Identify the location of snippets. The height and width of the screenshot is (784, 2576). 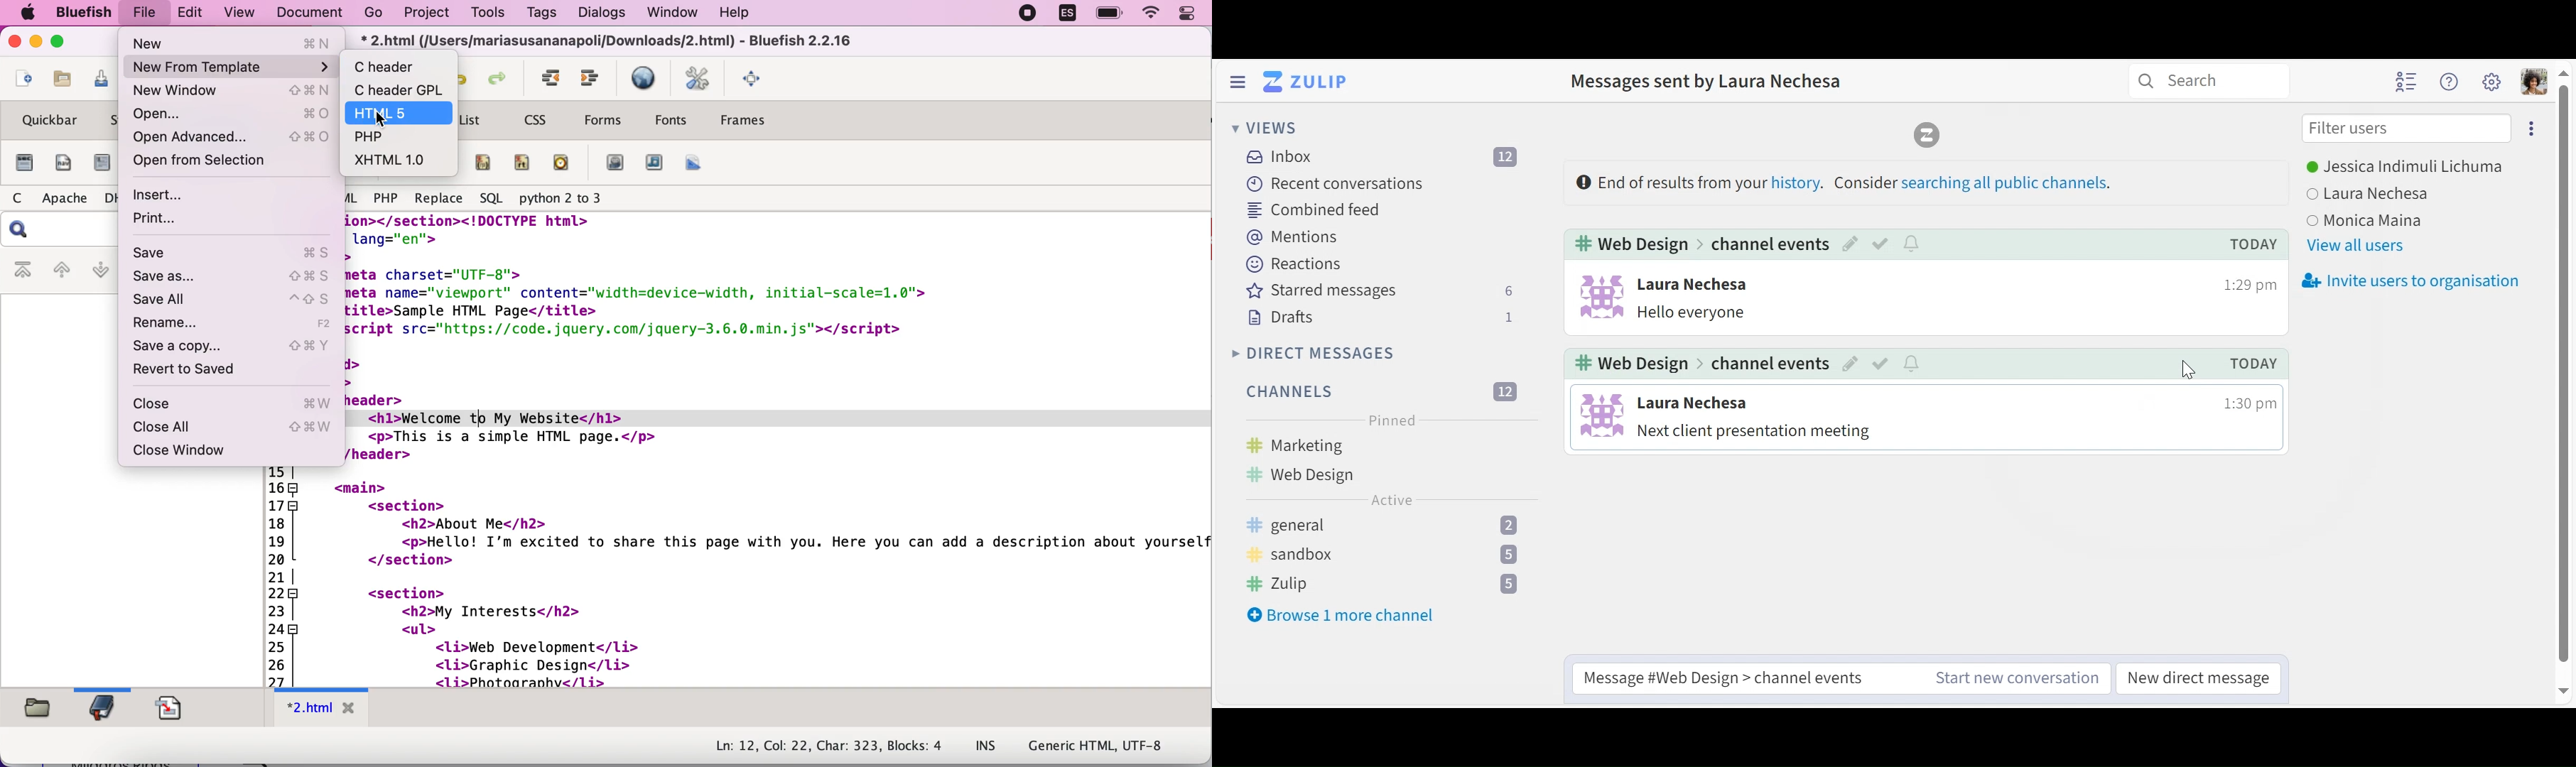
(177, 709).